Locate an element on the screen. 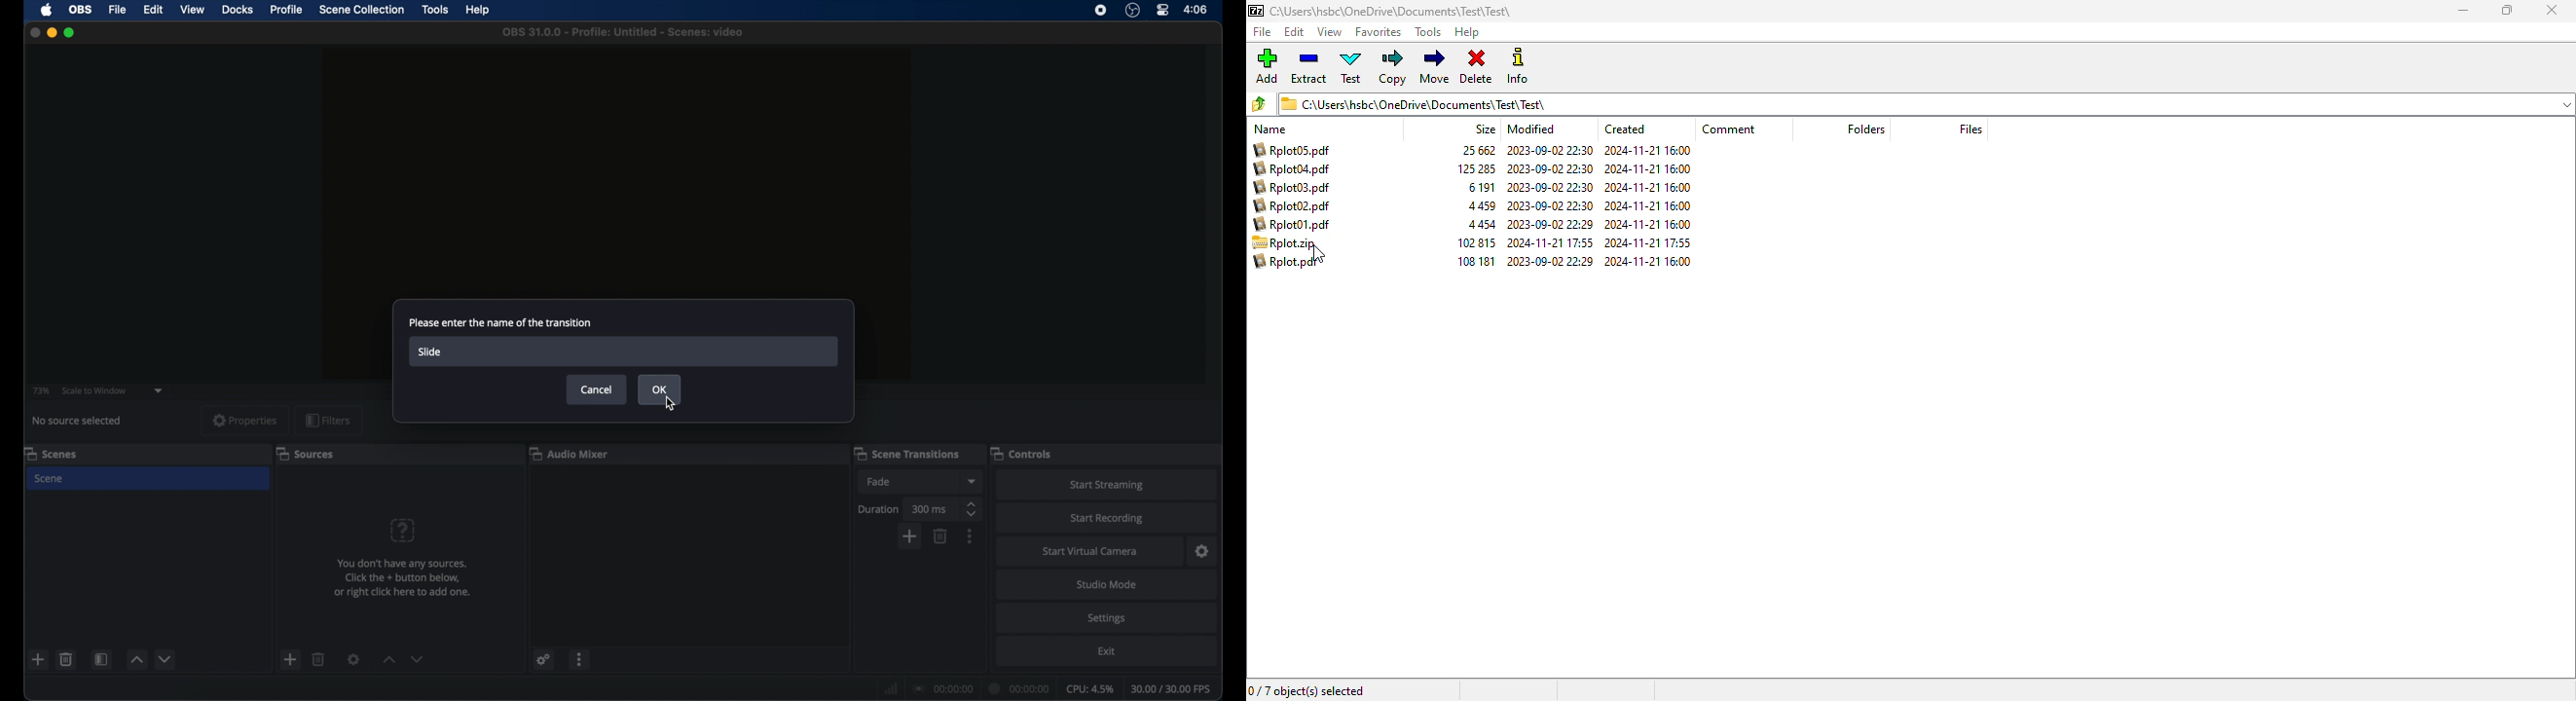 Image resolution: width=2576 pixels, height=728 pixels. filters is located at coordinates (327, 419).